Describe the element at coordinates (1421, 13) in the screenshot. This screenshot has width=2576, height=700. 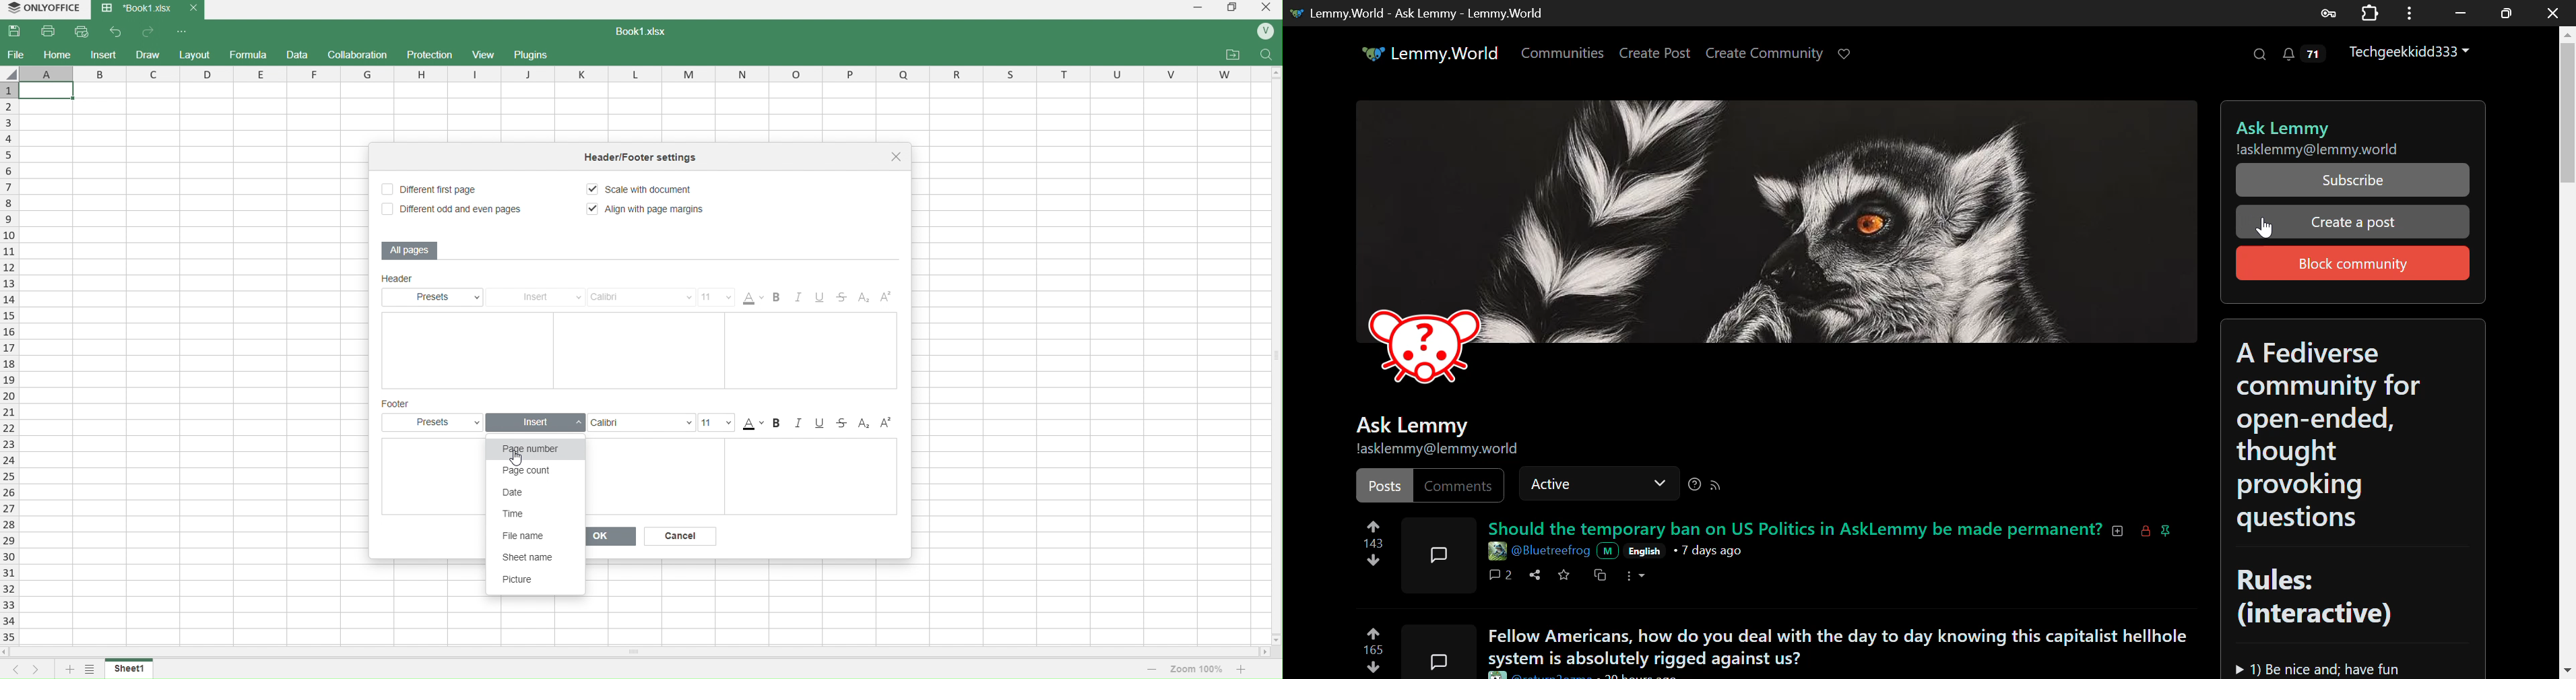
I see `Lemmy.World - Ask Lemmy - Lemmy.World` at that location.